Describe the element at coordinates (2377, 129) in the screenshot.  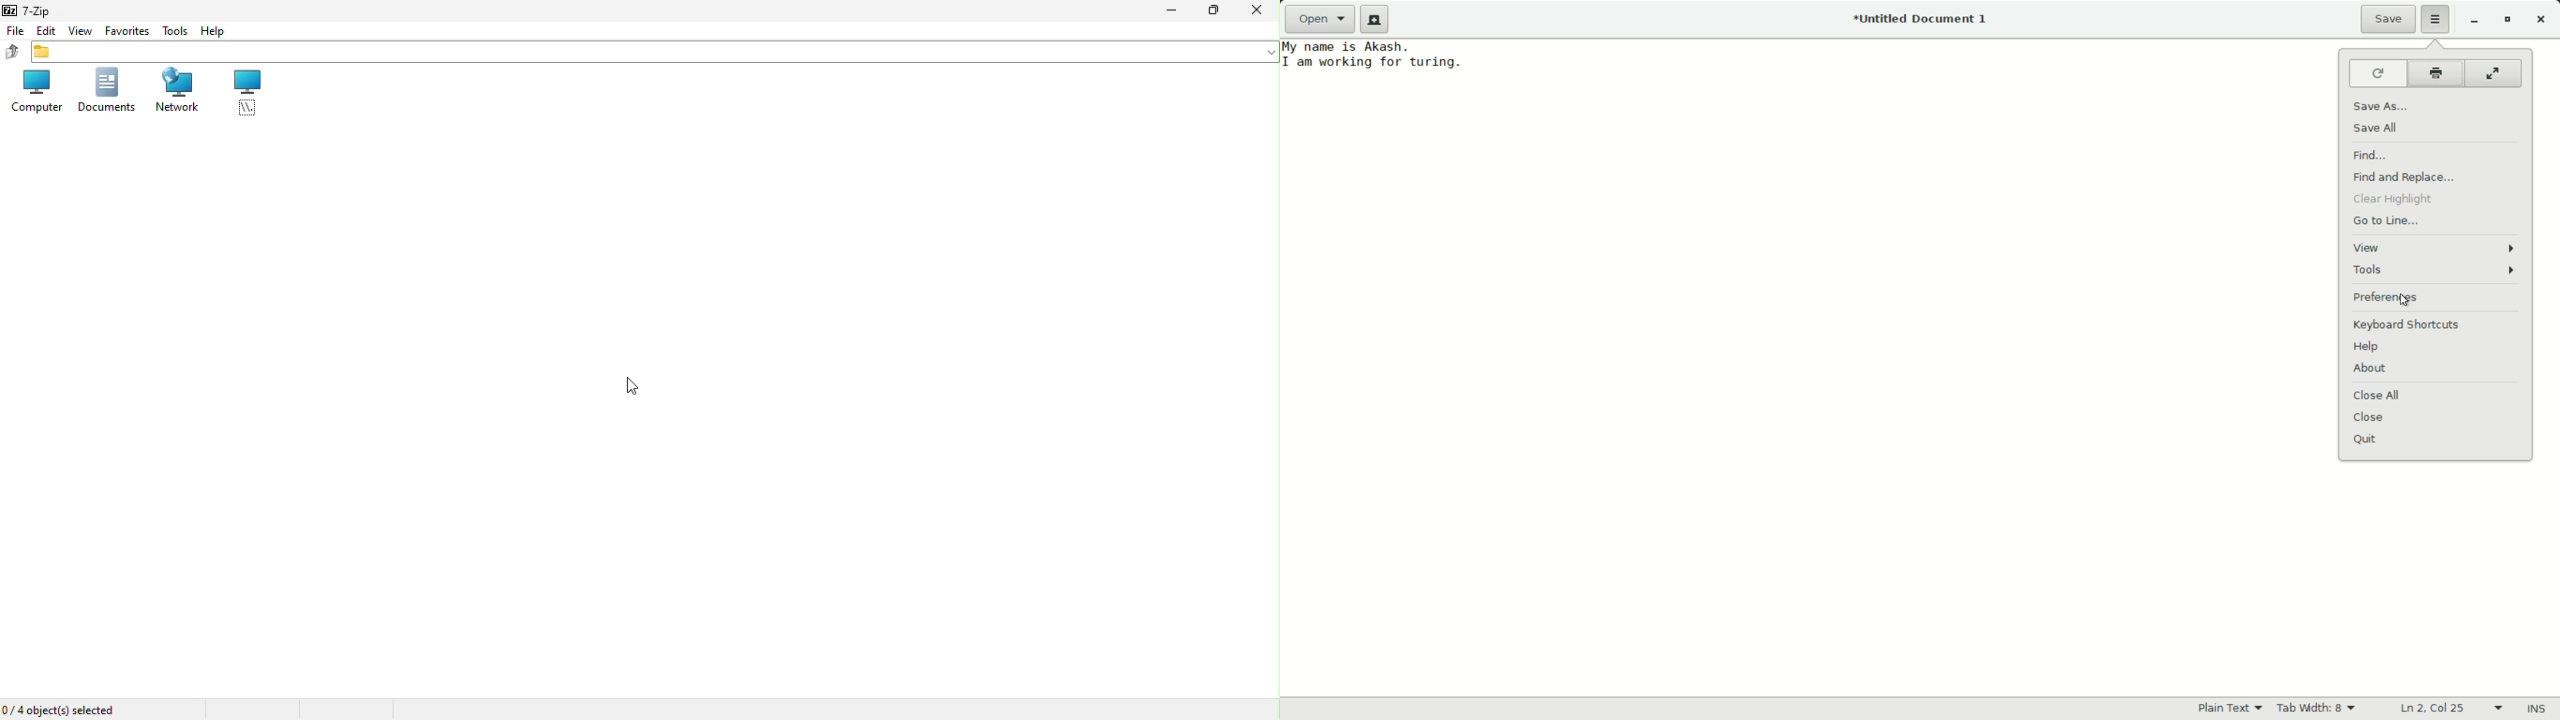
I see `save all` at that location.